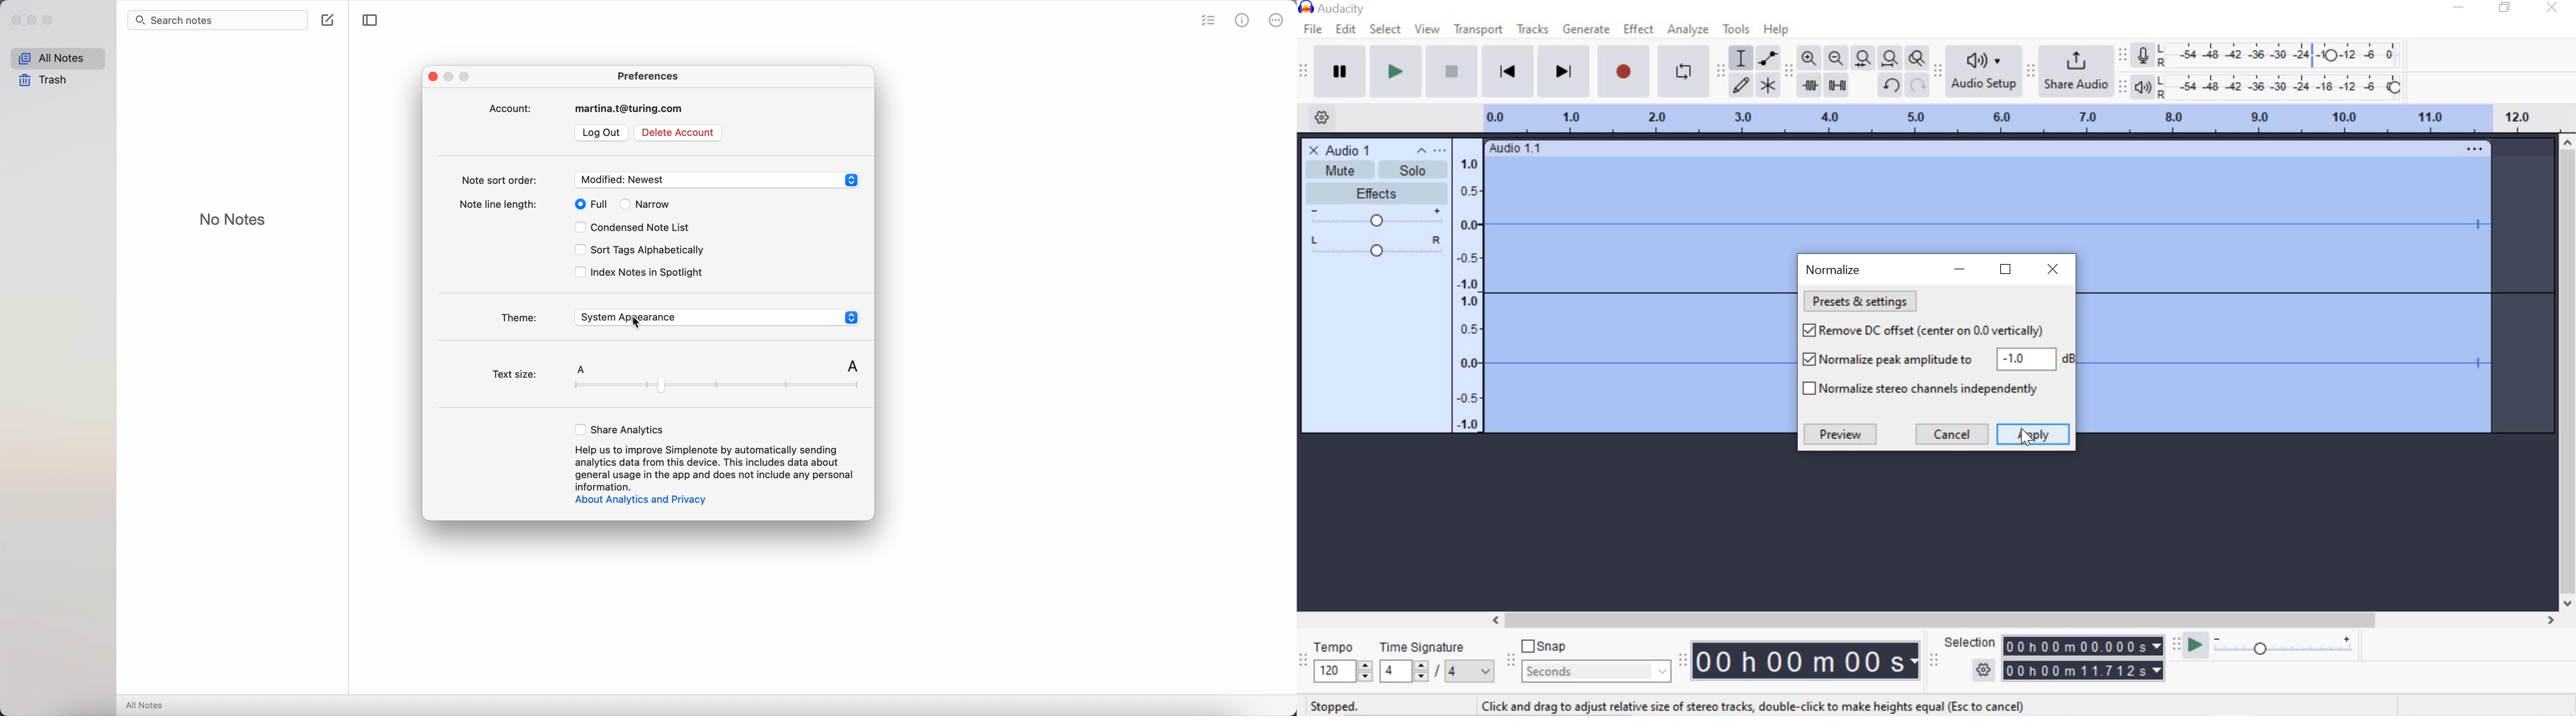  What do you see at coordinates (1436, 662) in the screenshot?
I see `TIME SIGNATURE` at bounding box center [1436, 662].